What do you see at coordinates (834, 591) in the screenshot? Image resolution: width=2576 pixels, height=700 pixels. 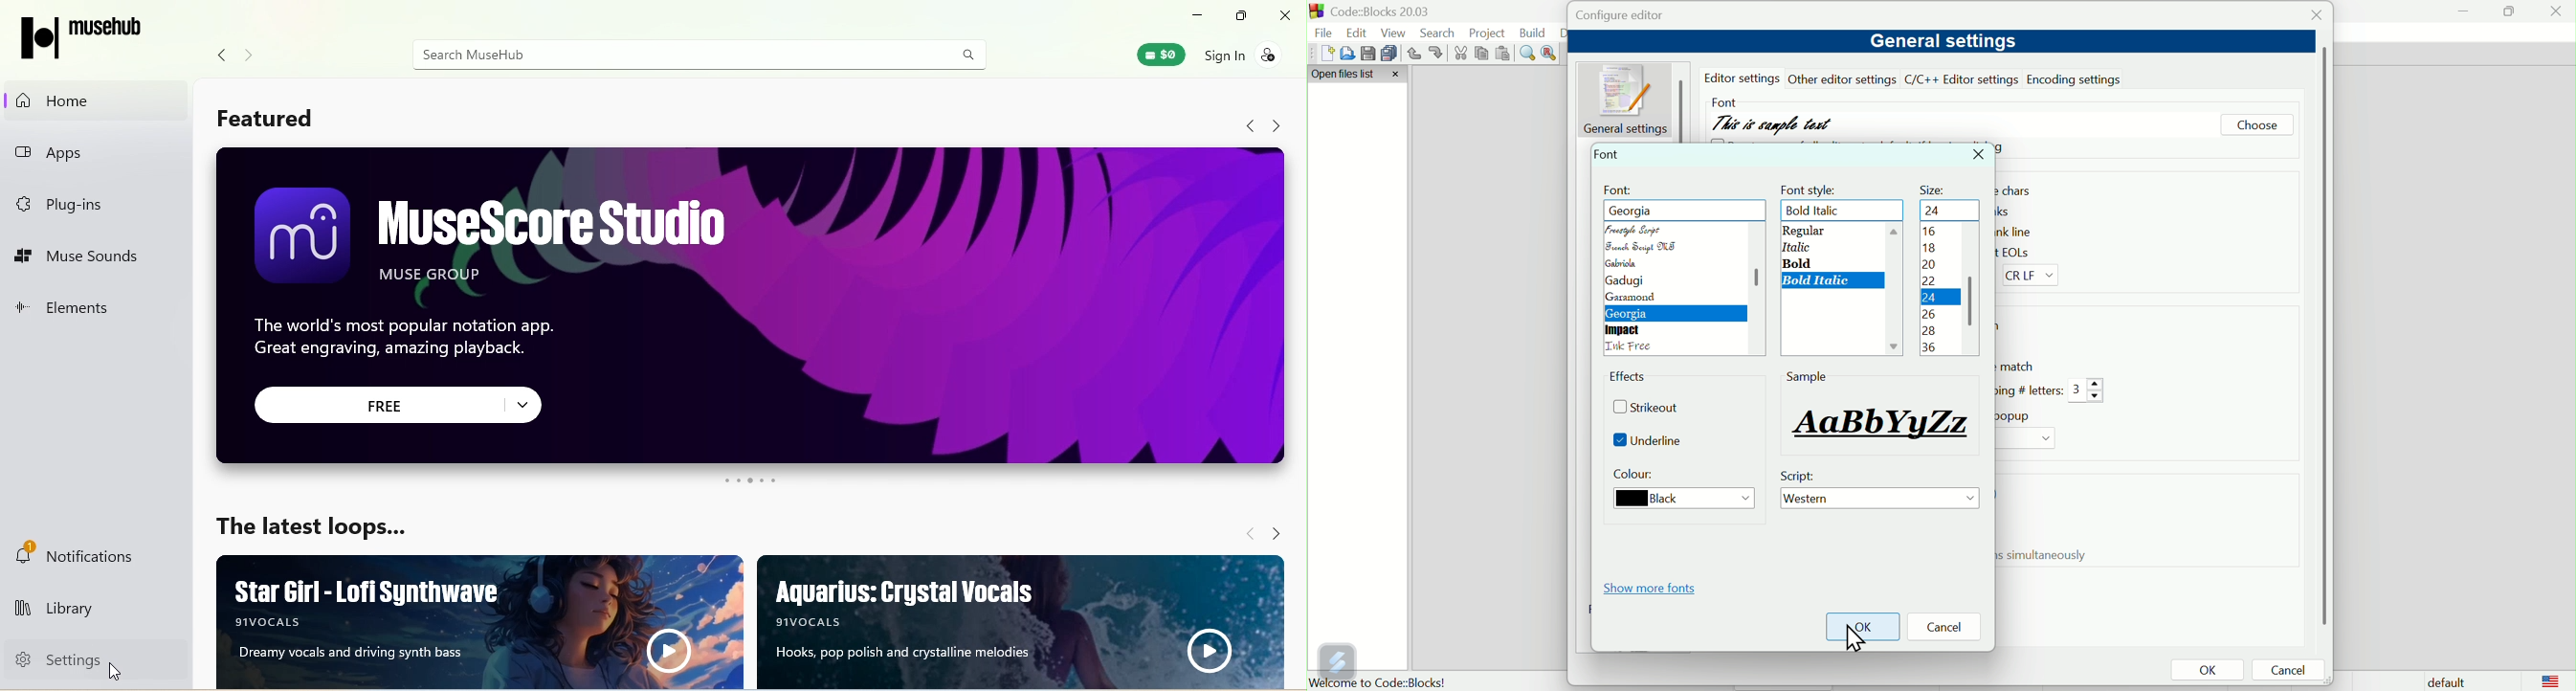 I see `Aquarius: Crystal Vocals` at bounding box center [834, 591].